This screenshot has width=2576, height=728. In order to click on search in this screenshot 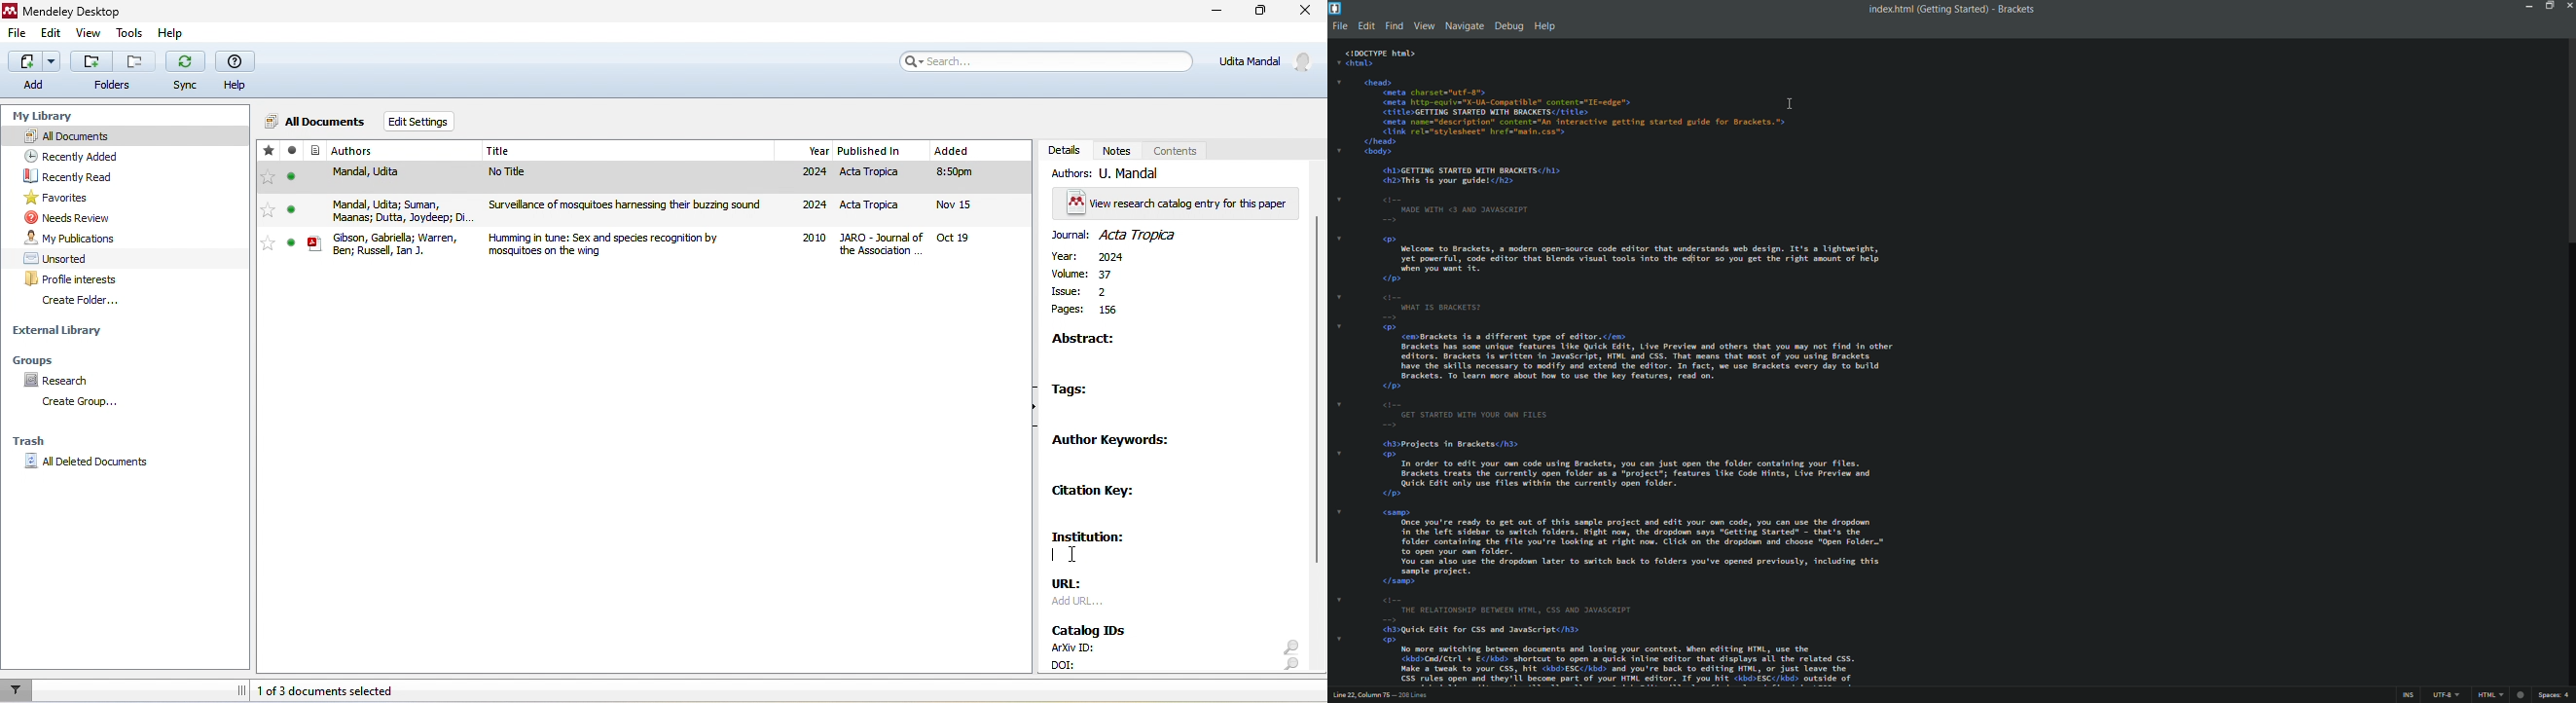, I will do `click(1289, 655)`.